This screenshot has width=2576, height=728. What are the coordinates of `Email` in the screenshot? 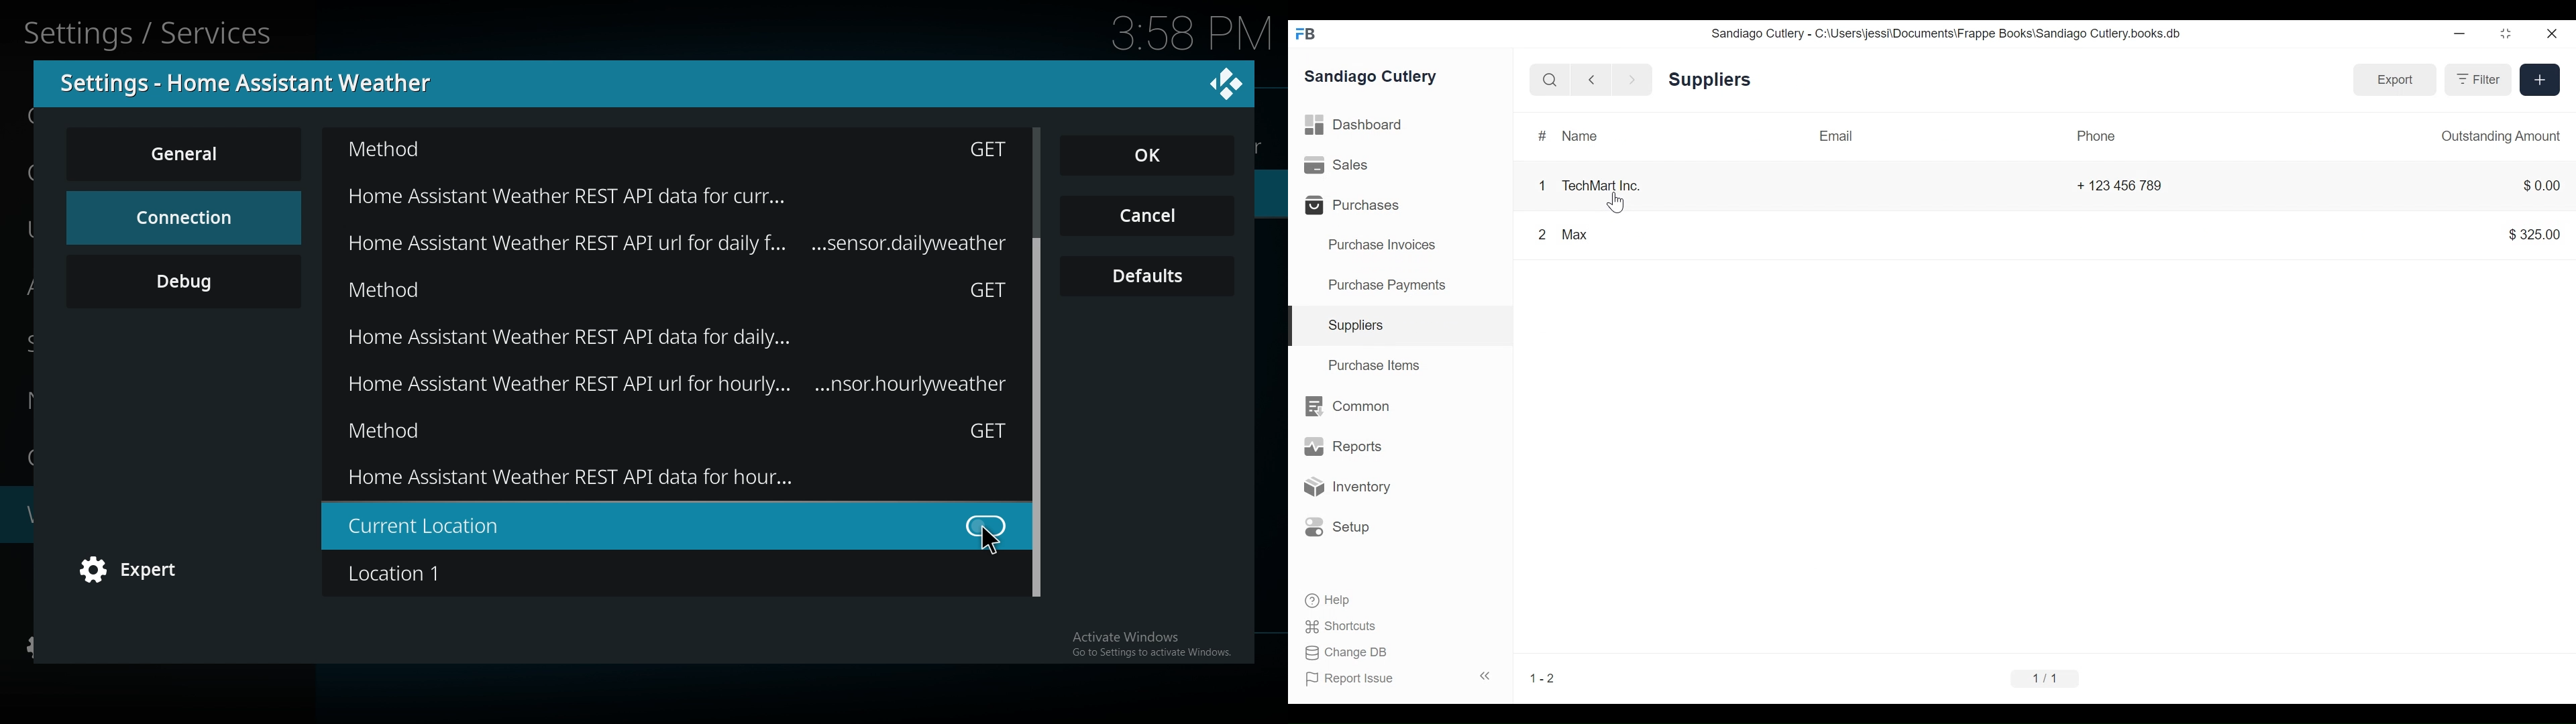 It's located at (1834, 138).